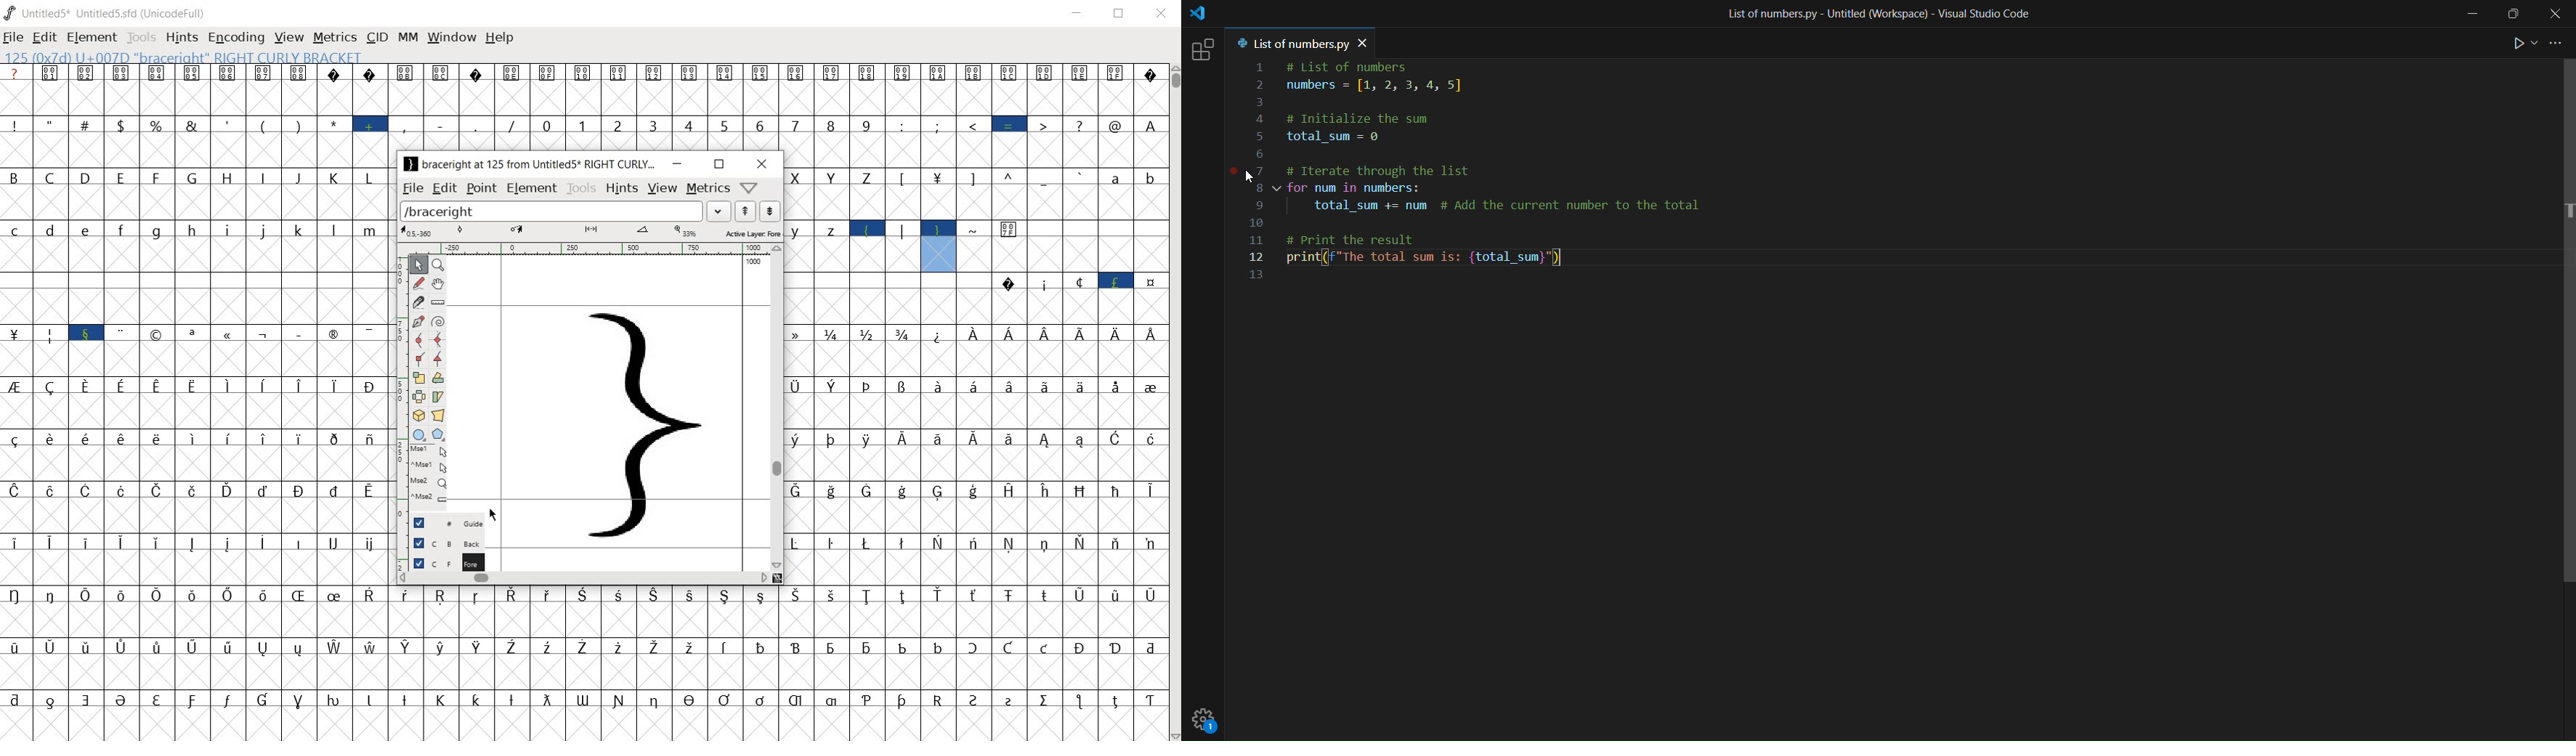 The width and height of the screenshot is (2576, 756). What do you see at coordinates (1875, 13) in the screenshot?
I see `title` at bounding box center [1875, 13].